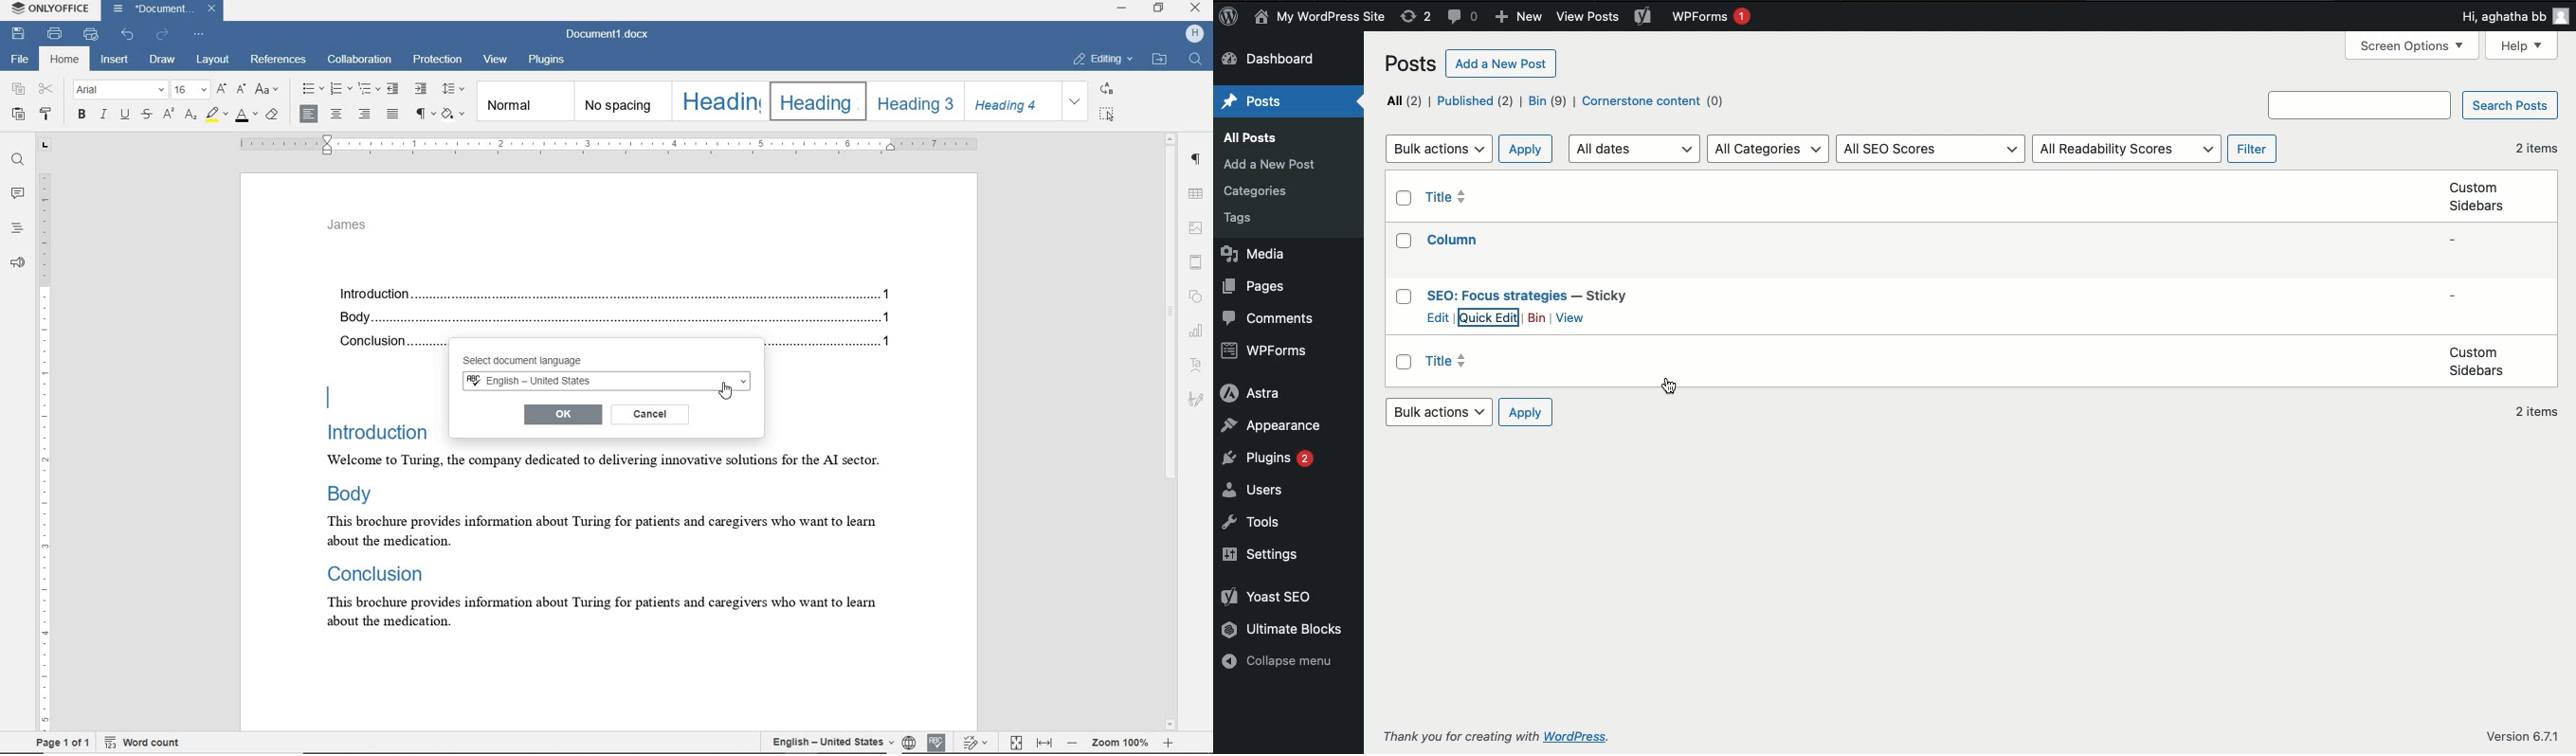 The height and width of the screenshot is (756, 2576). I want to click on Title, so click(1528, 295).